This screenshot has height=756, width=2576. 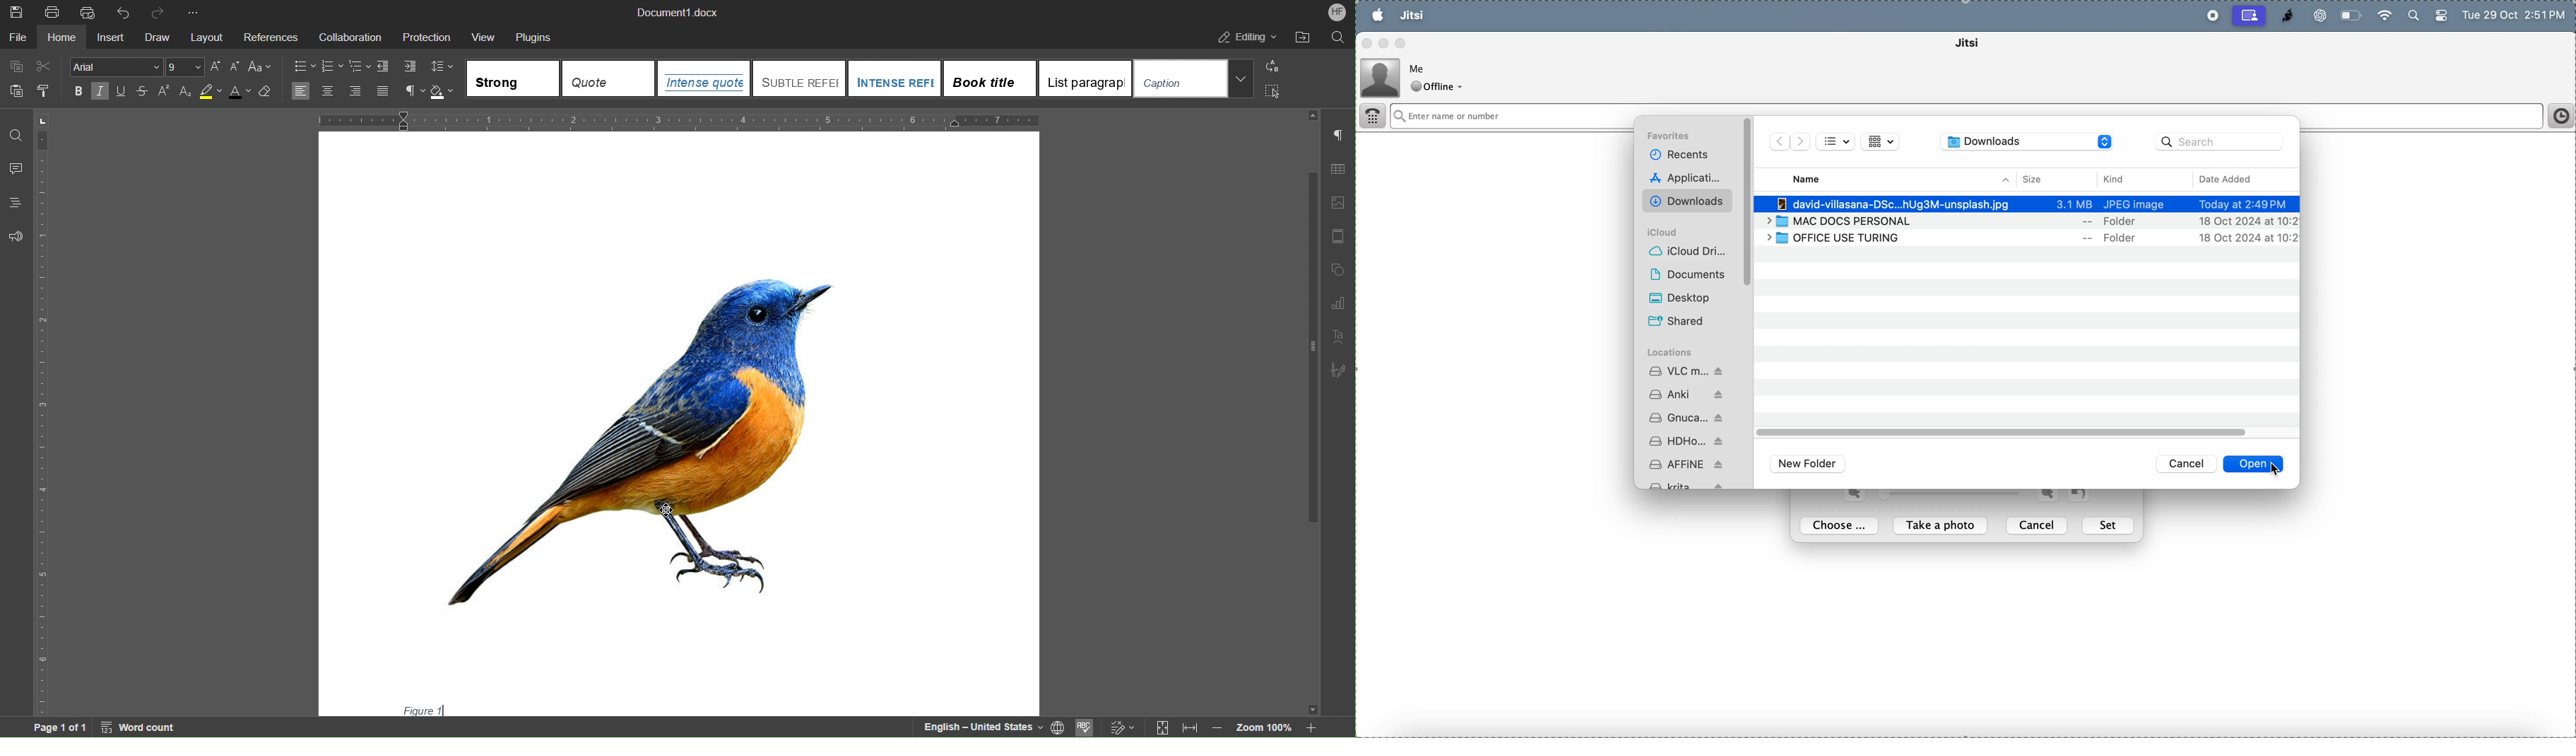 What do you see at coordinates (426, 38) in the screenshot?
I see `Protection` at bounding box center [426, 38].